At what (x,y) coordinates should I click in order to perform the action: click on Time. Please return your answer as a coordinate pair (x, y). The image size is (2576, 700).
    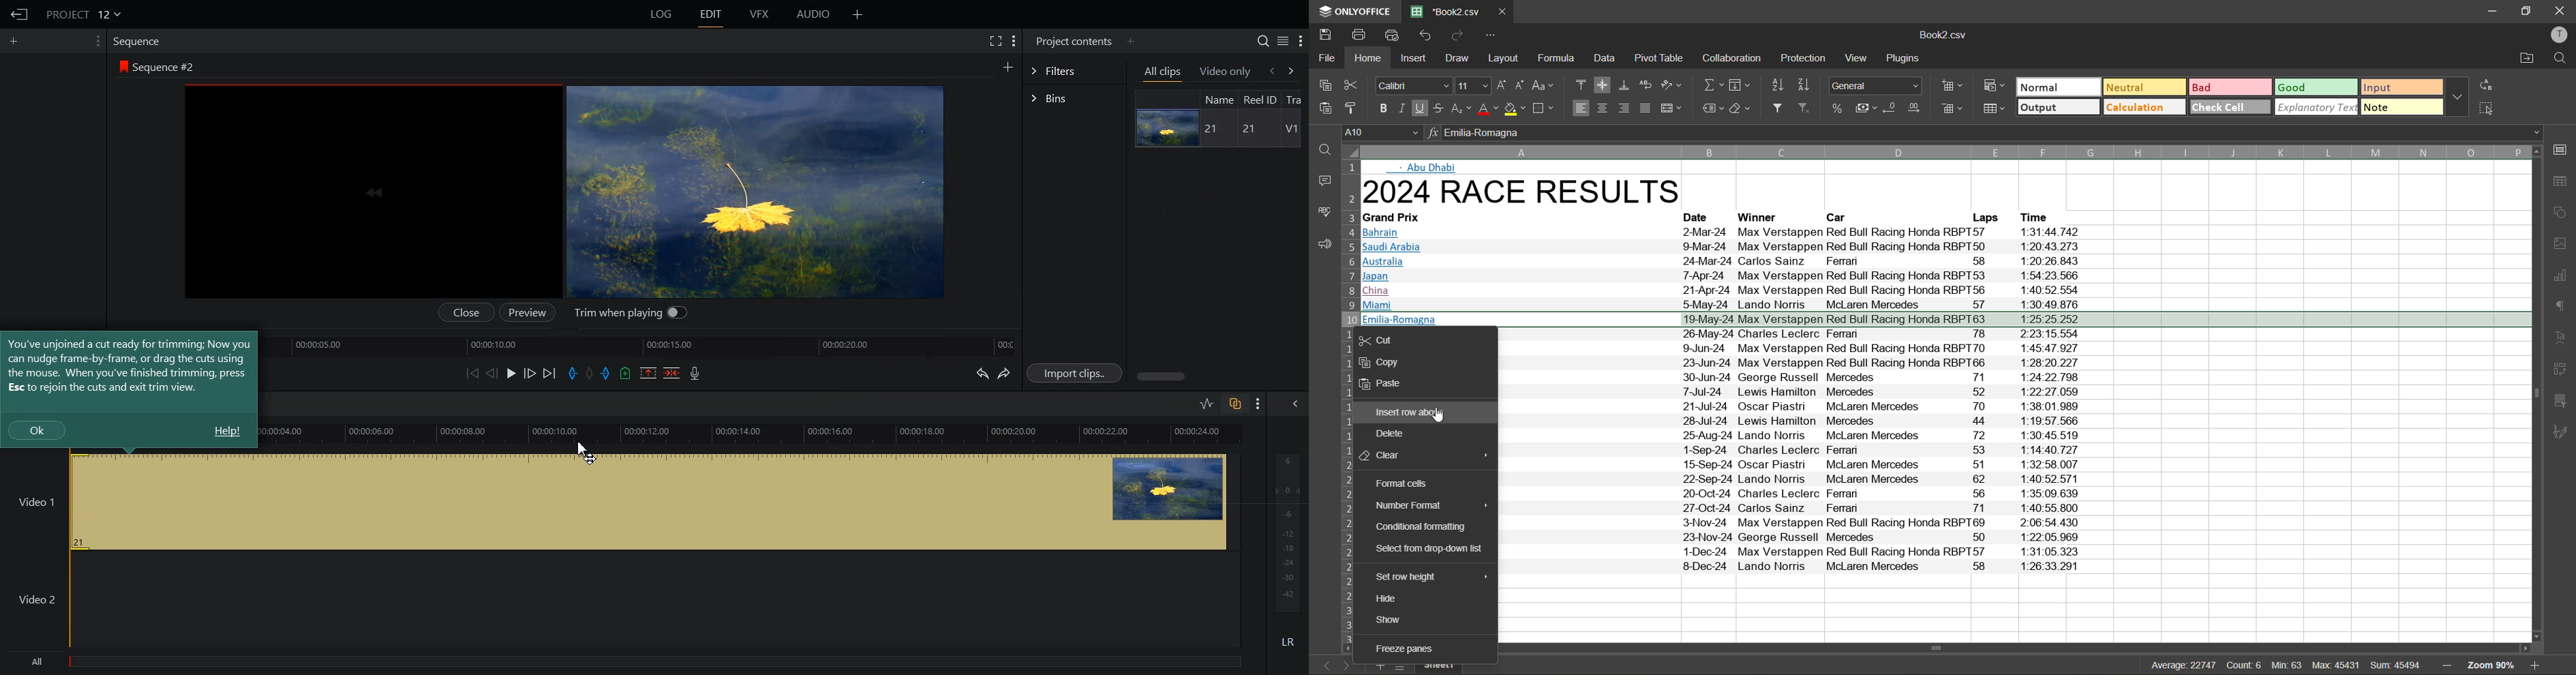
    Looking at the image, I should click on (2039, 216).